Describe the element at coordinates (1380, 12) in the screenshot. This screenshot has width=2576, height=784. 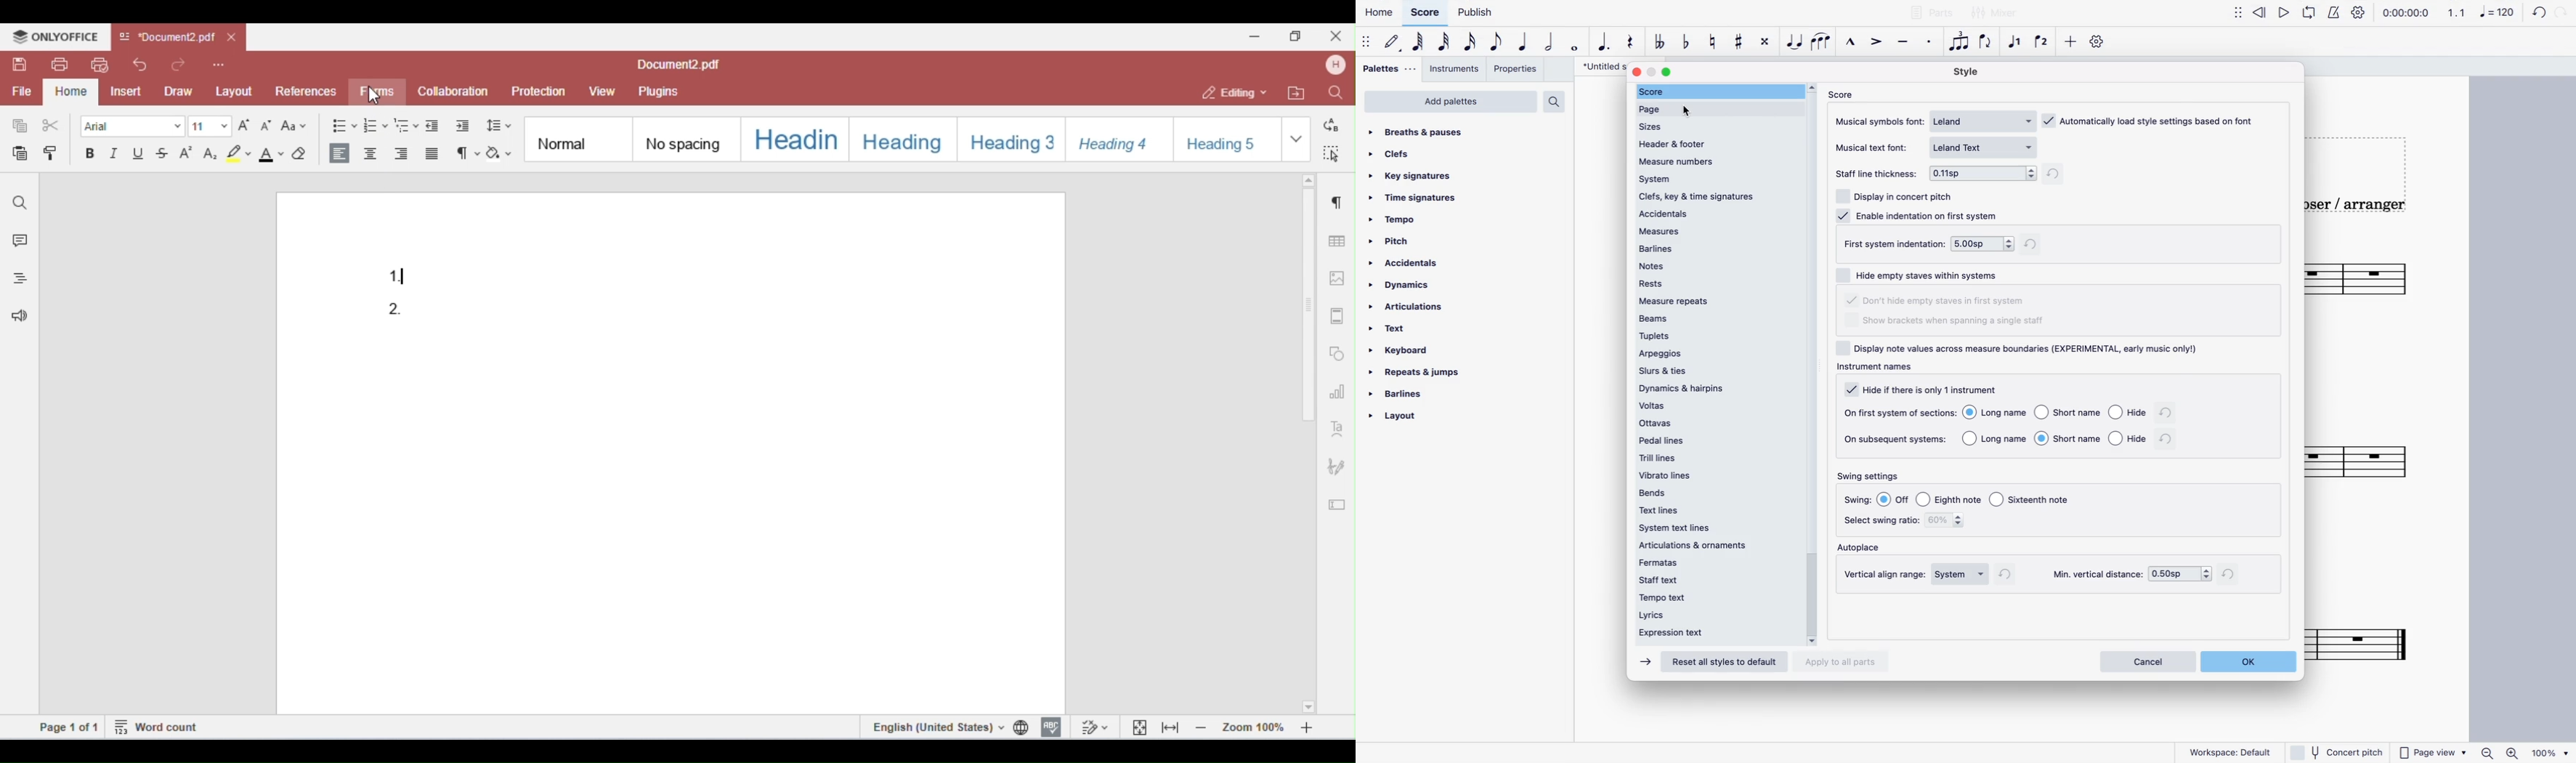
I see `home` at that location.